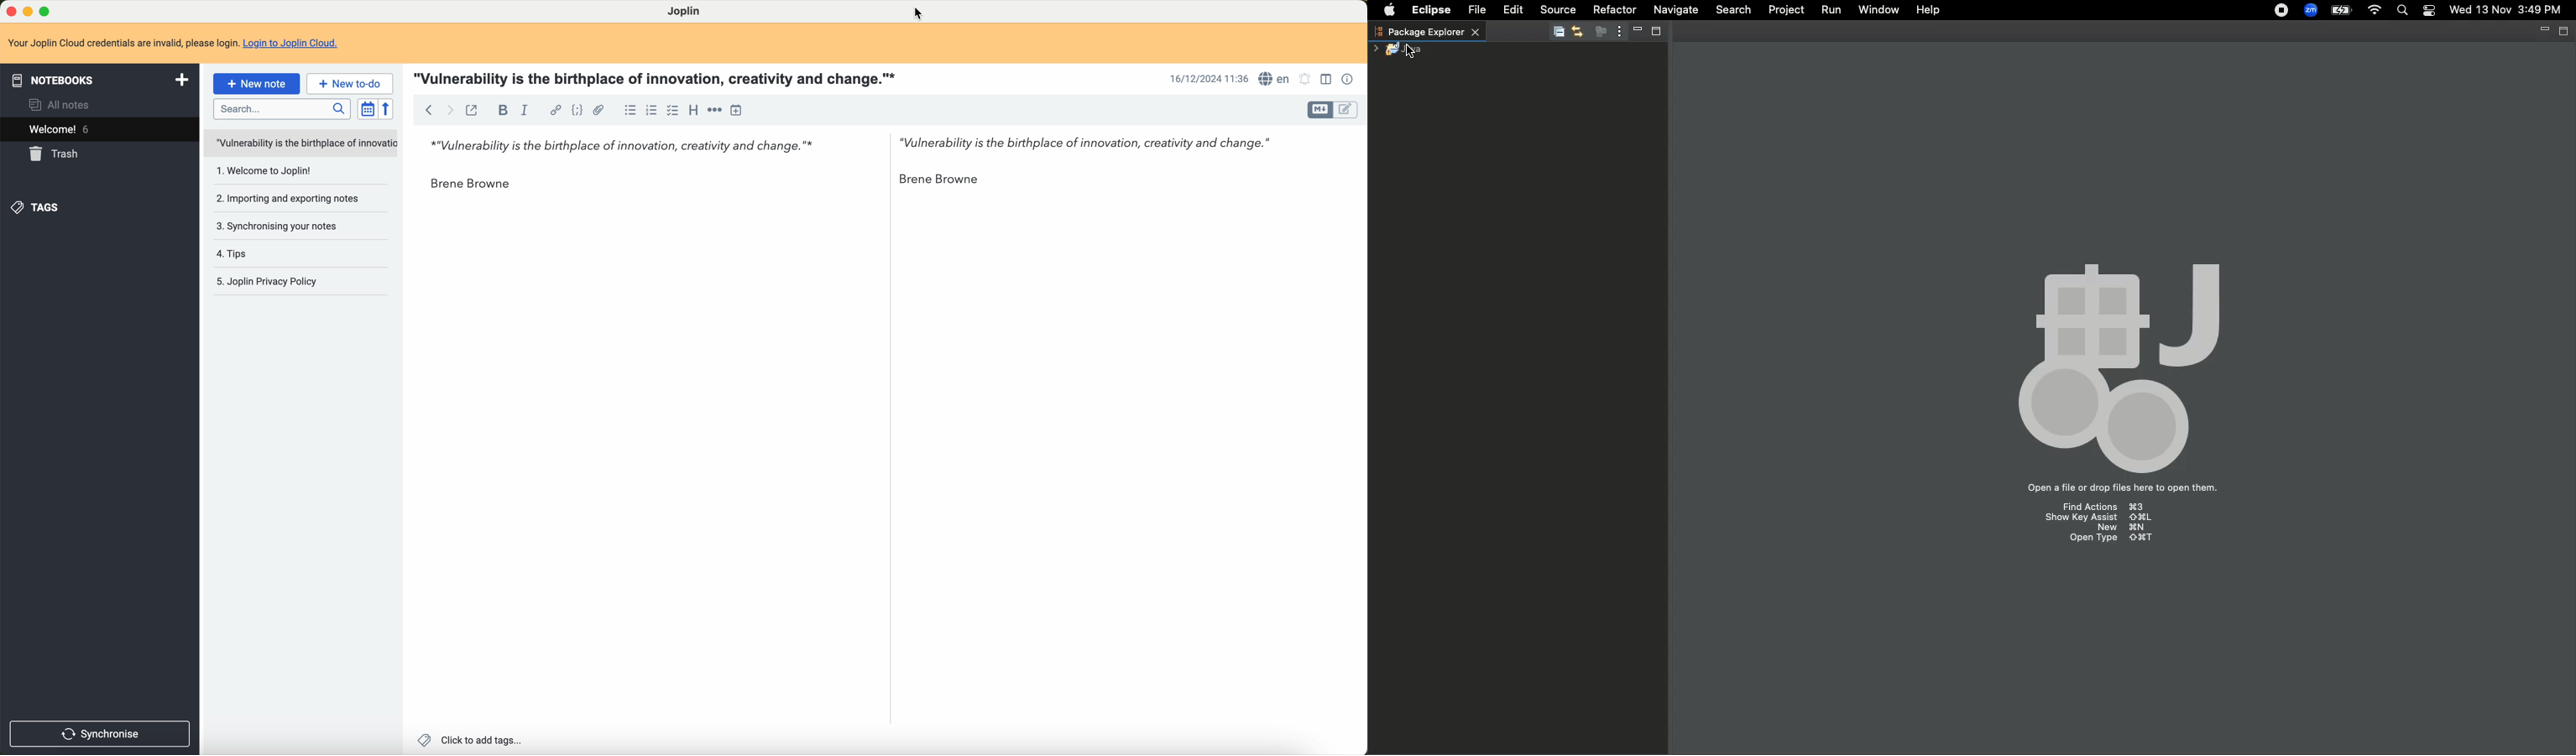 The height and width of the screenshot is (756, 2576). I want to click on welcome to joplin, so click(263, 172).